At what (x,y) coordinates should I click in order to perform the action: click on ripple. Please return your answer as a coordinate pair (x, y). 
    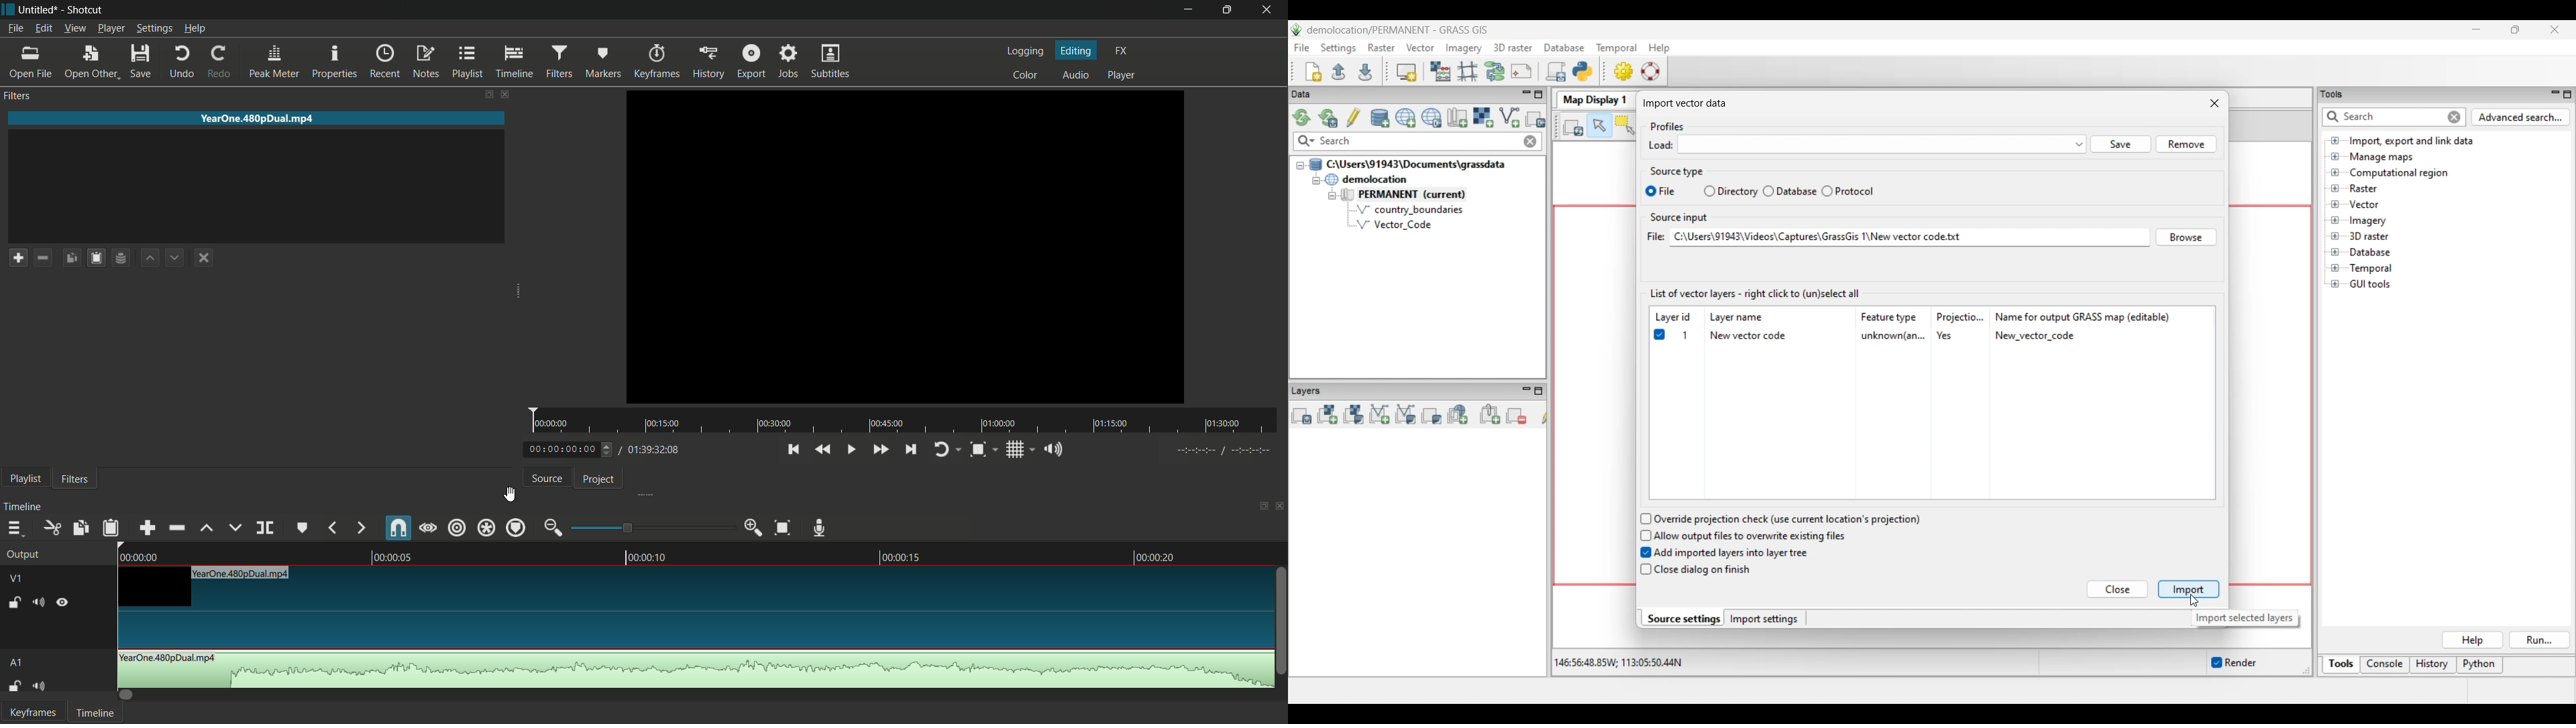
    Looking at the image, I should click on (458, 528).